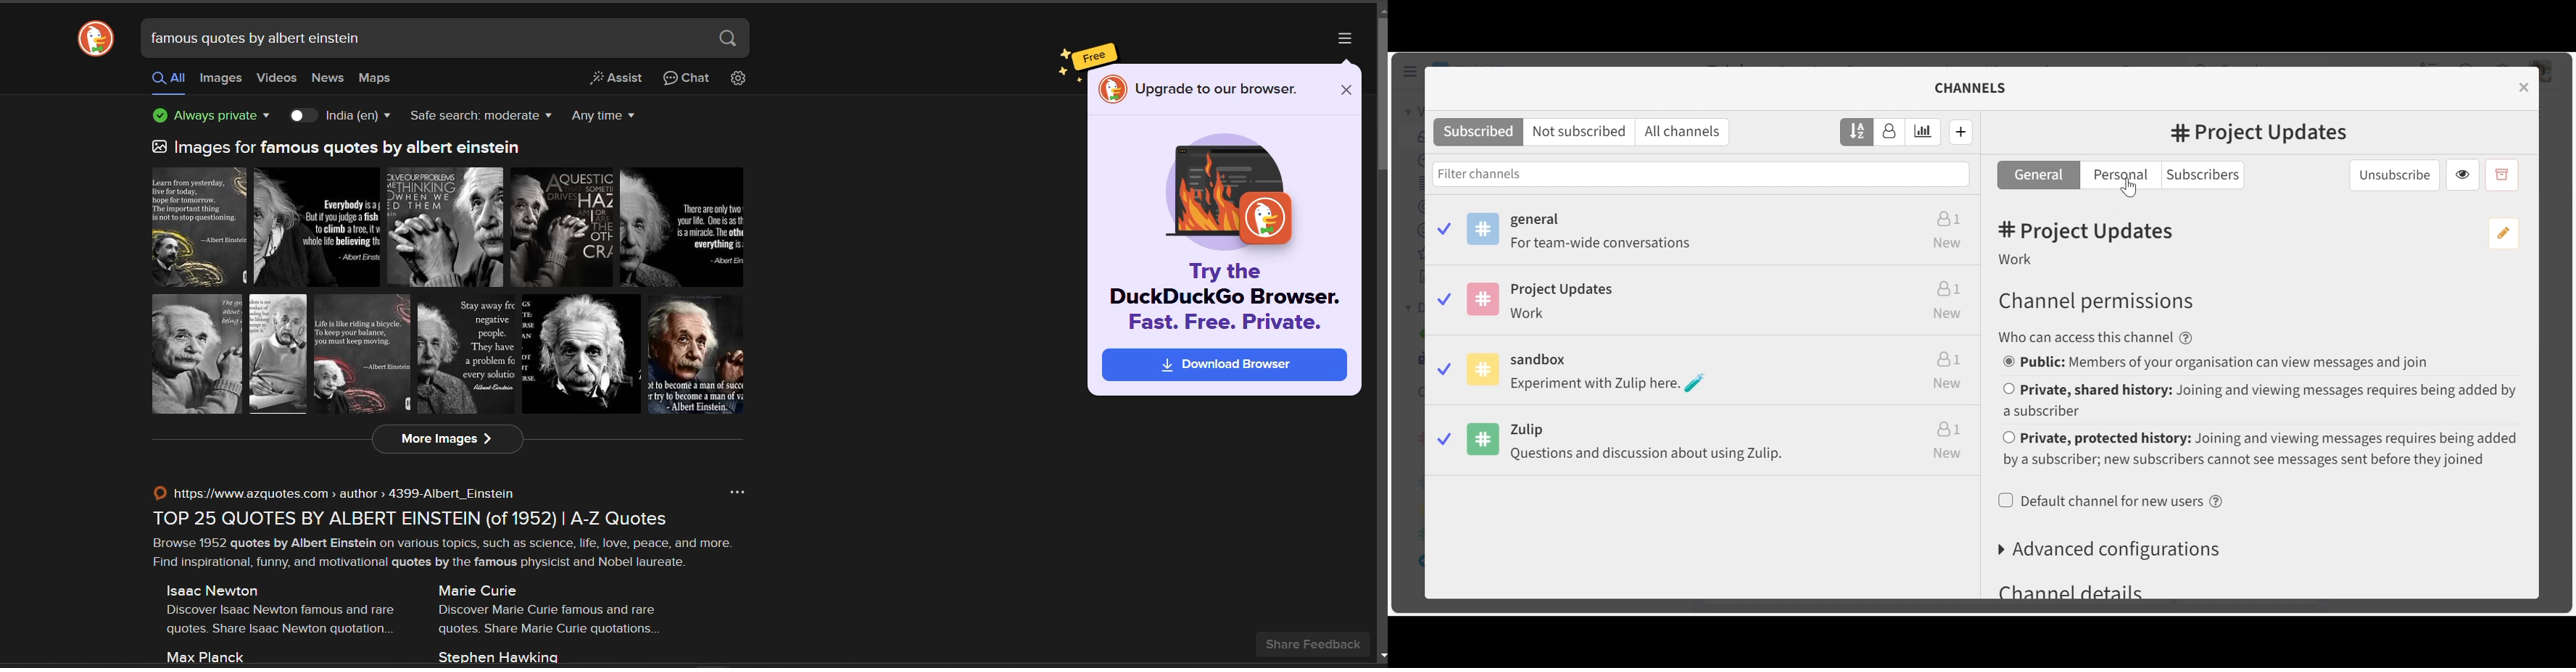 The image size is (2576, 672). Describe the element at coordinates (2096, 301) in the screenshot. I see `Channel permissions` at that location.